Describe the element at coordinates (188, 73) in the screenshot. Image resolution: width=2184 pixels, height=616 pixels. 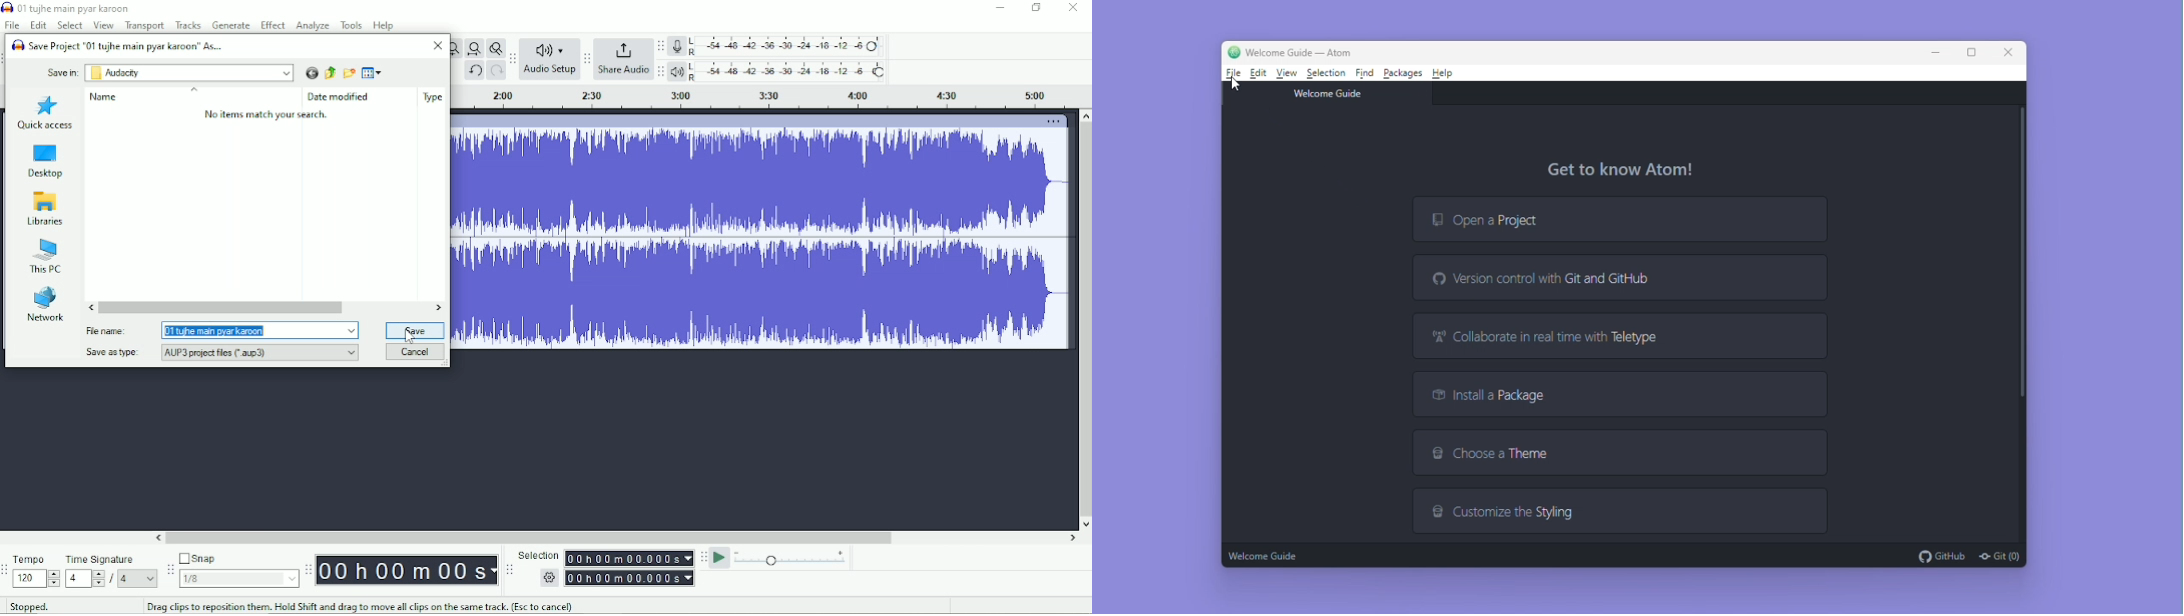
I see `Audacity` at that location.